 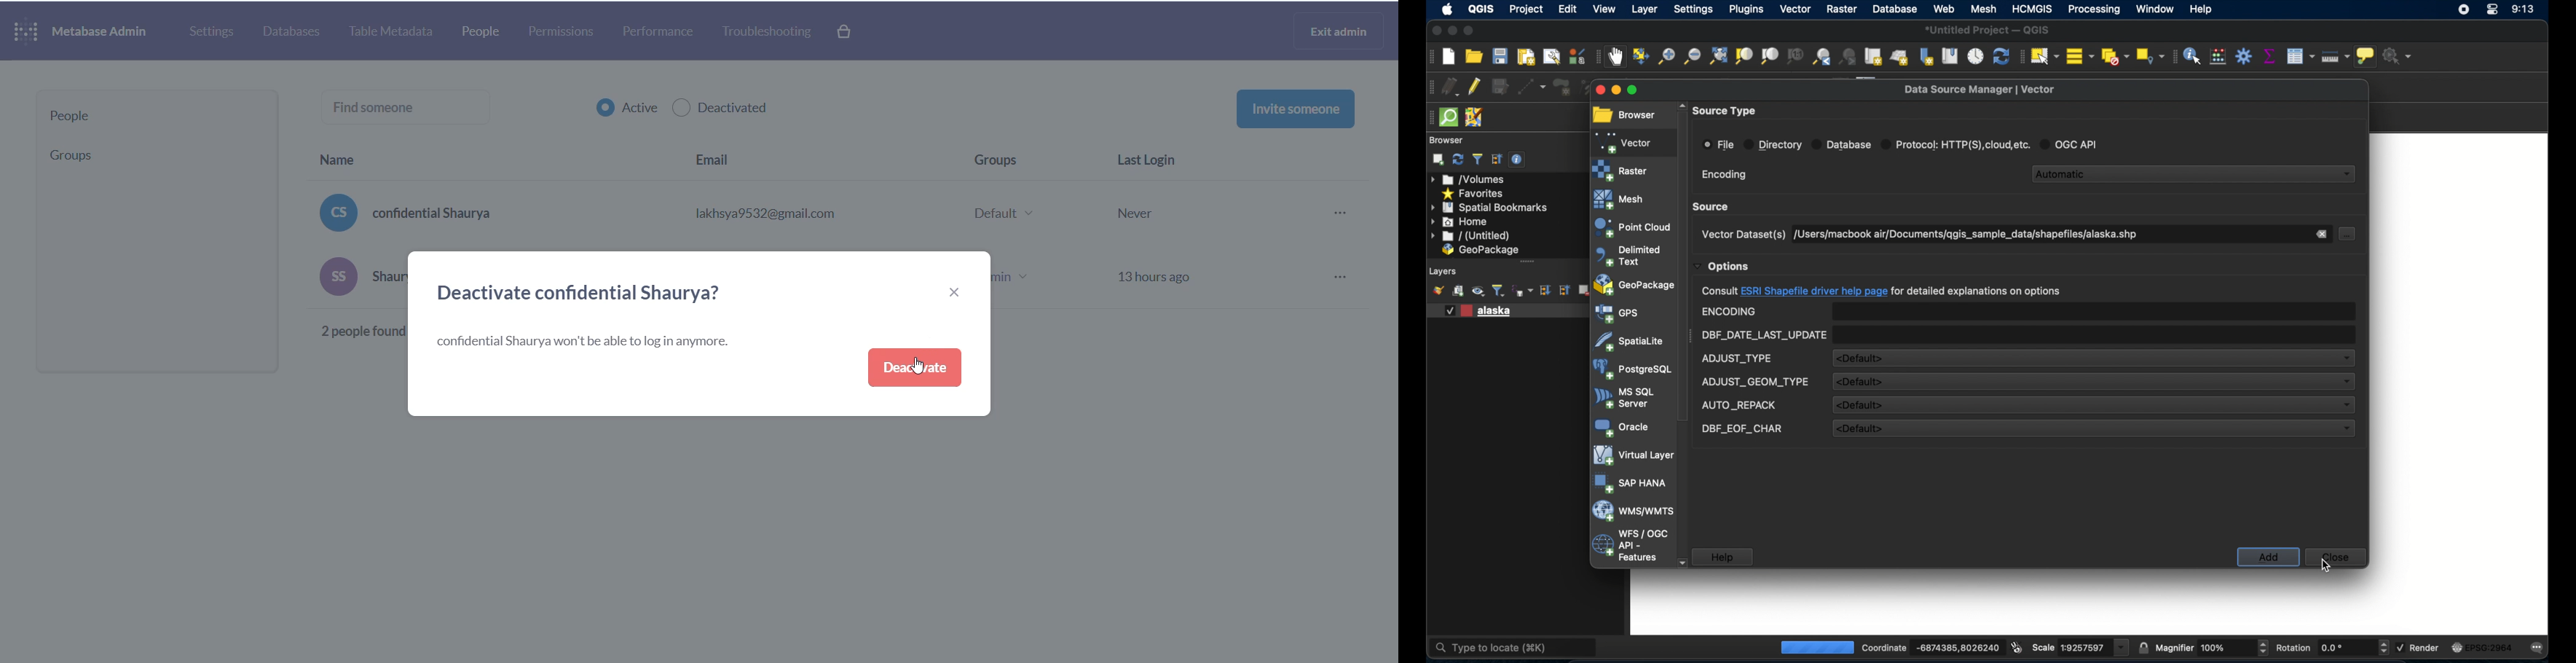 What do you see at coordinates (1005, 214) in the screenshot?
I see `Default v` at bounding box center [1005, 214].